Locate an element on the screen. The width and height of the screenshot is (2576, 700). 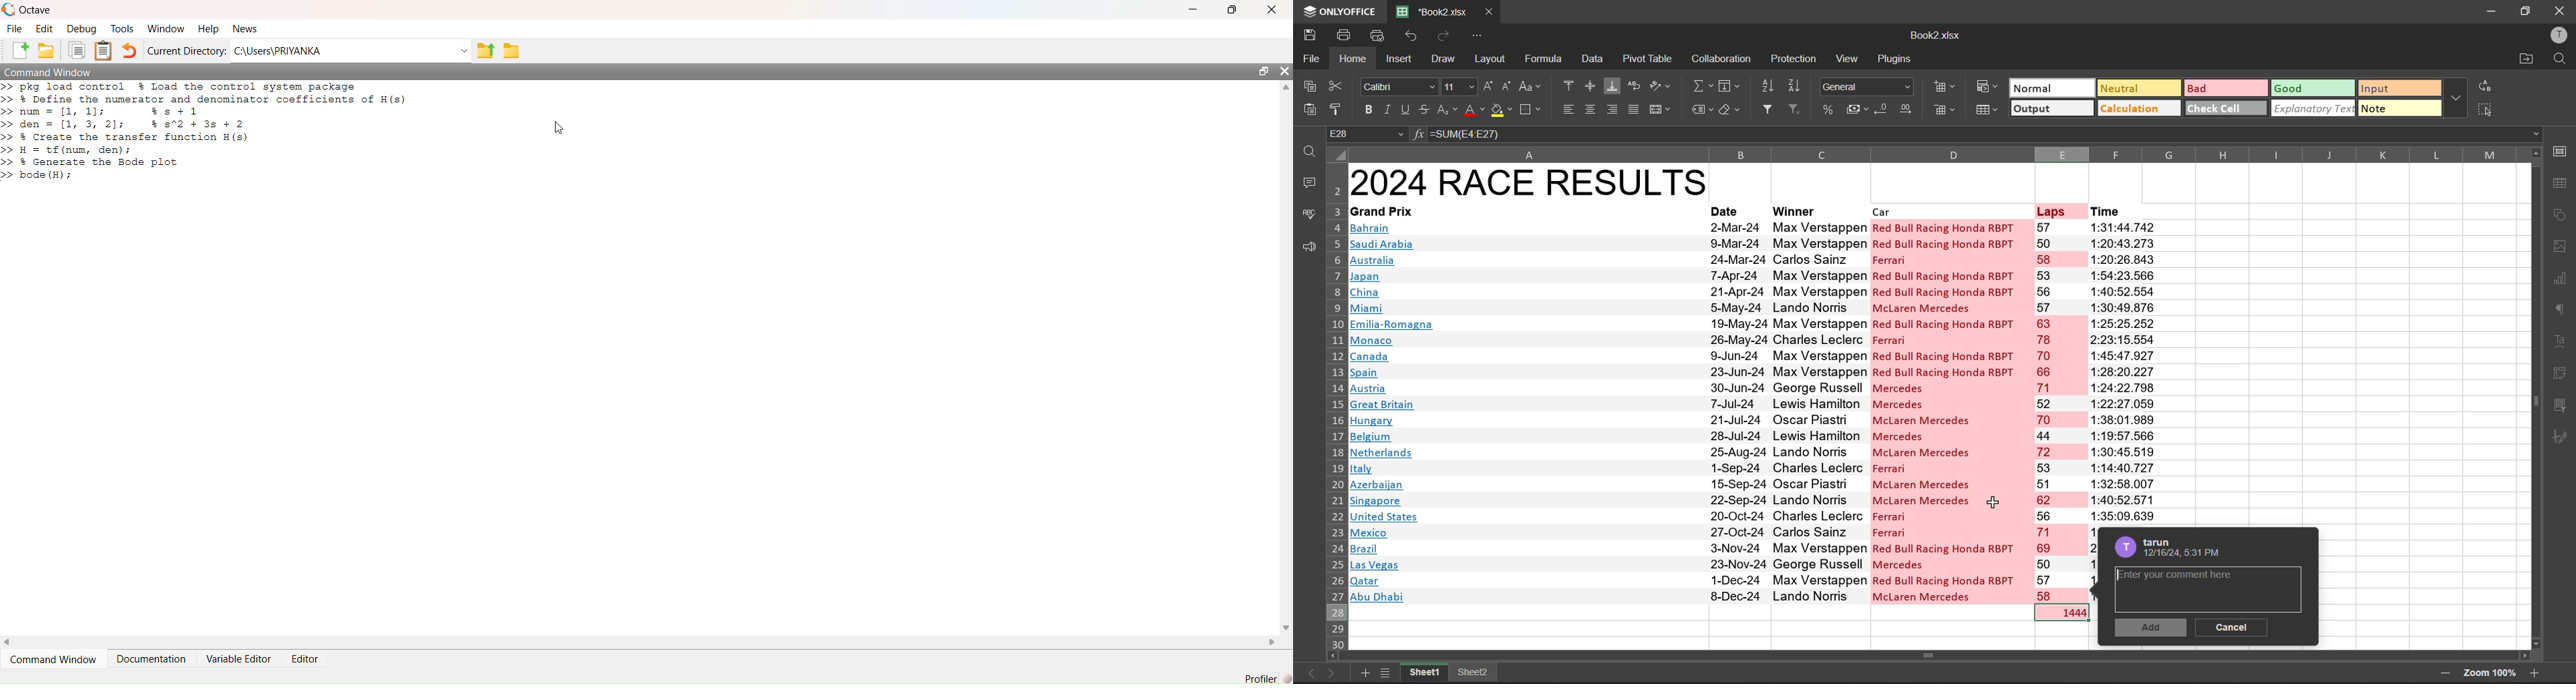
remove cells is located at coordinates (1946, 111).